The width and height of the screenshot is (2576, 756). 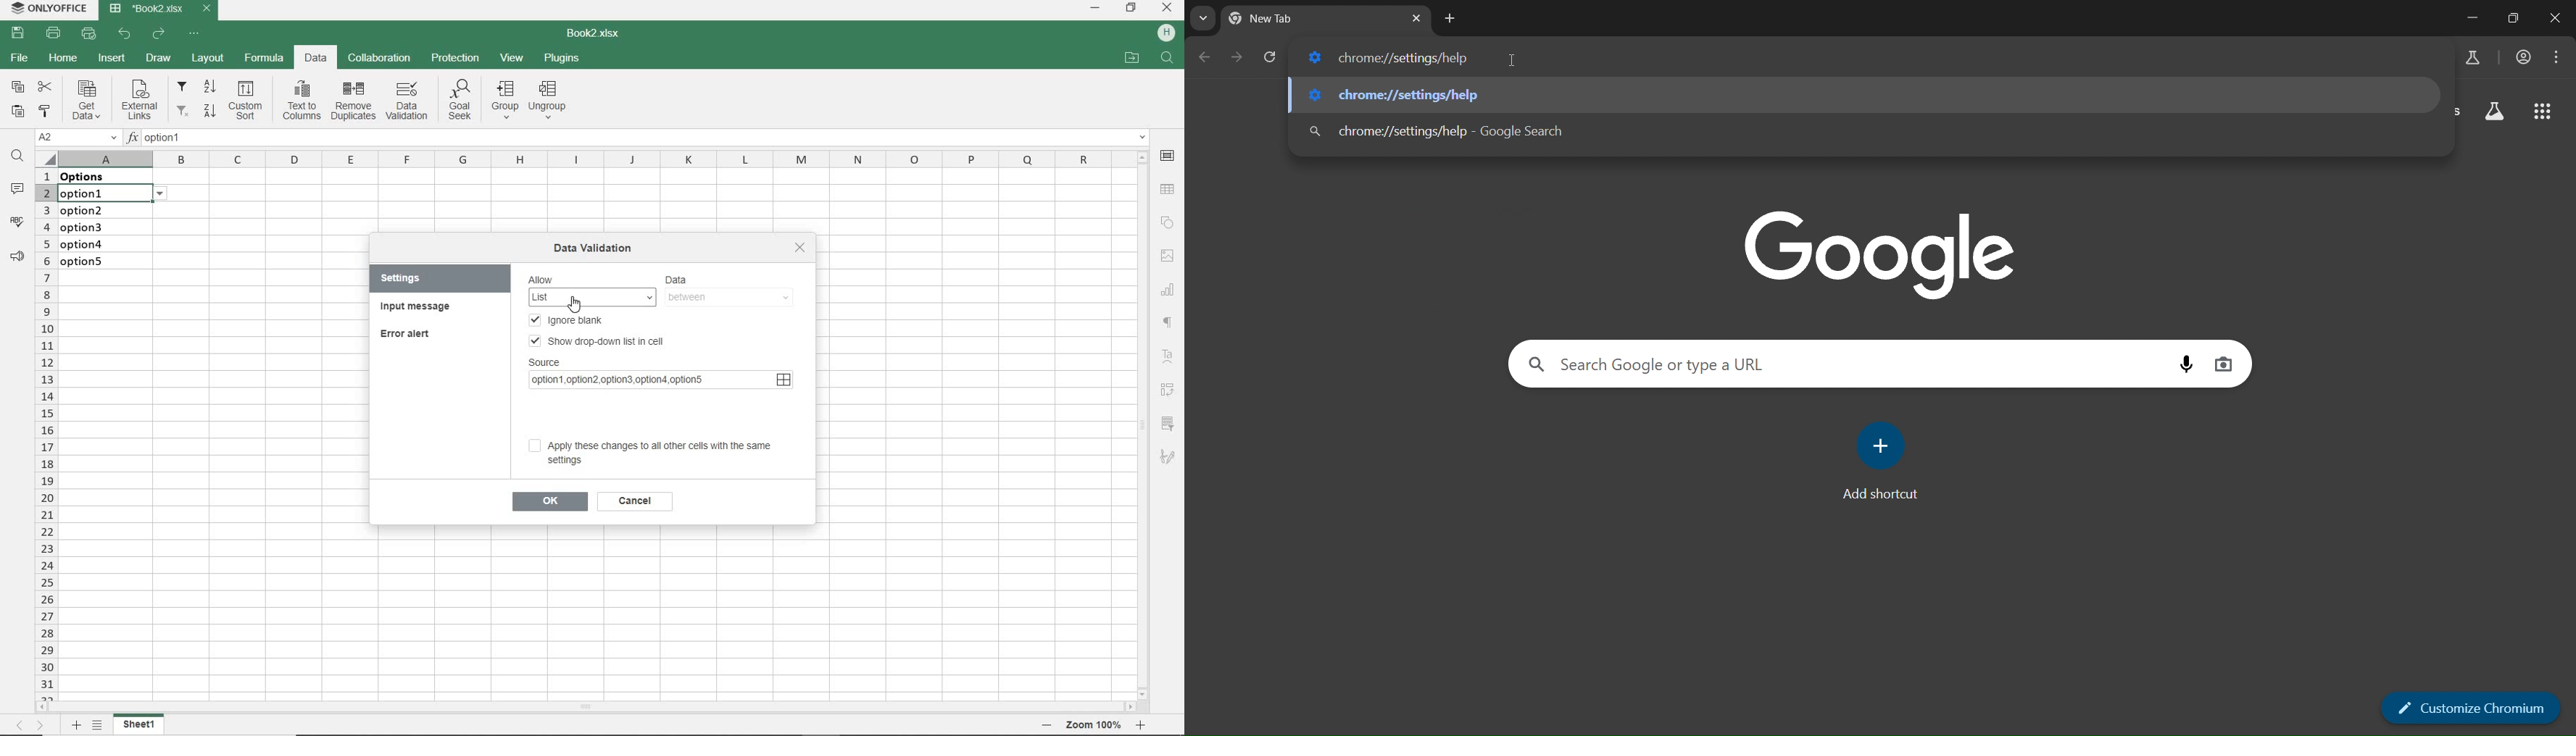 I want to click on IGNORE BLANK, so click(x=570, y=320).